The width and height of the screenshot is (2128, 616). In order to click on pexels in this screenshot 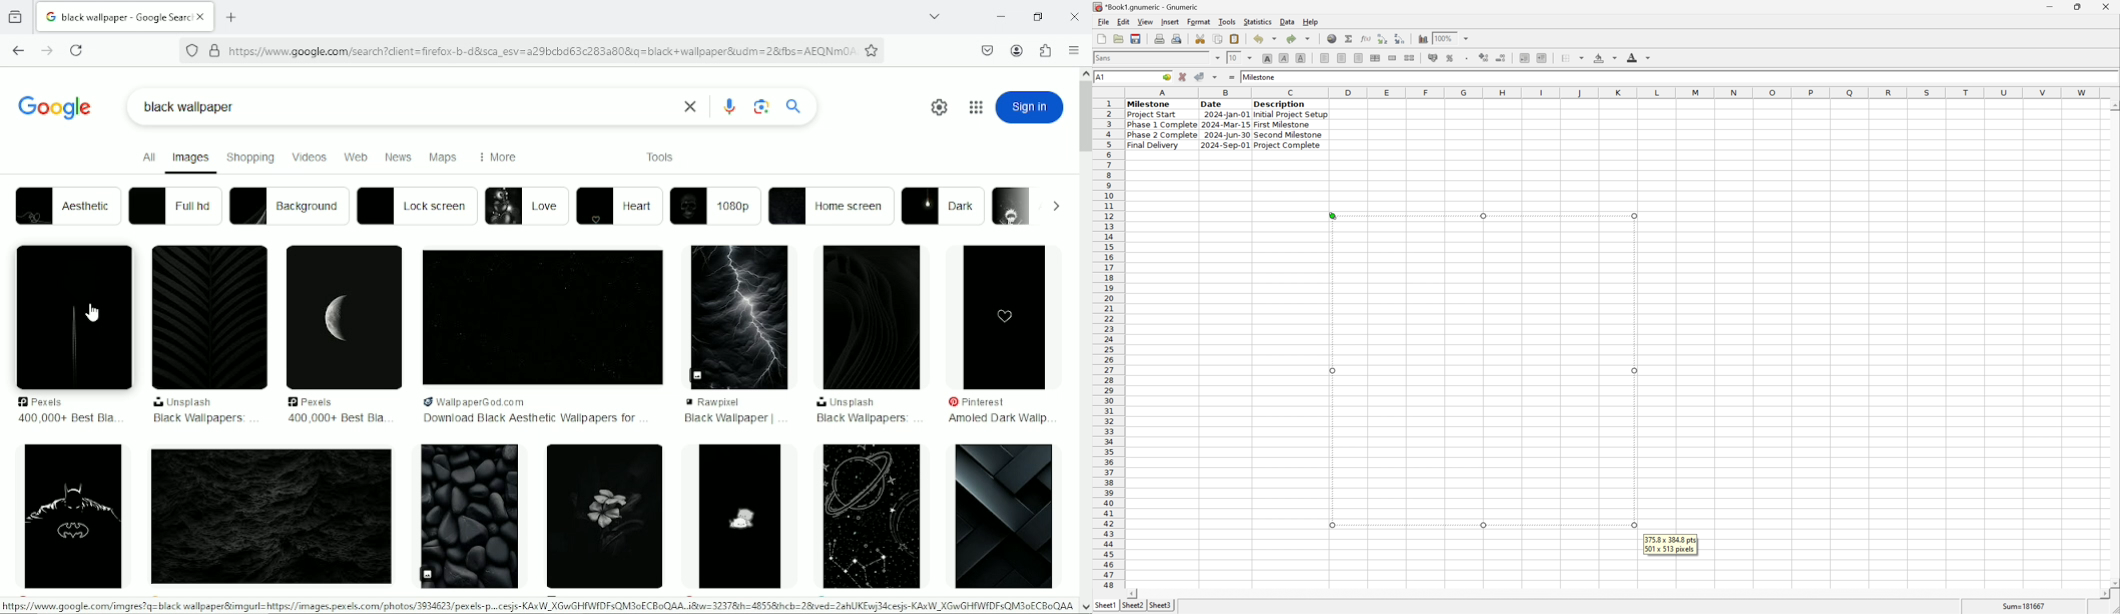, I will do `click(316, 401)`.